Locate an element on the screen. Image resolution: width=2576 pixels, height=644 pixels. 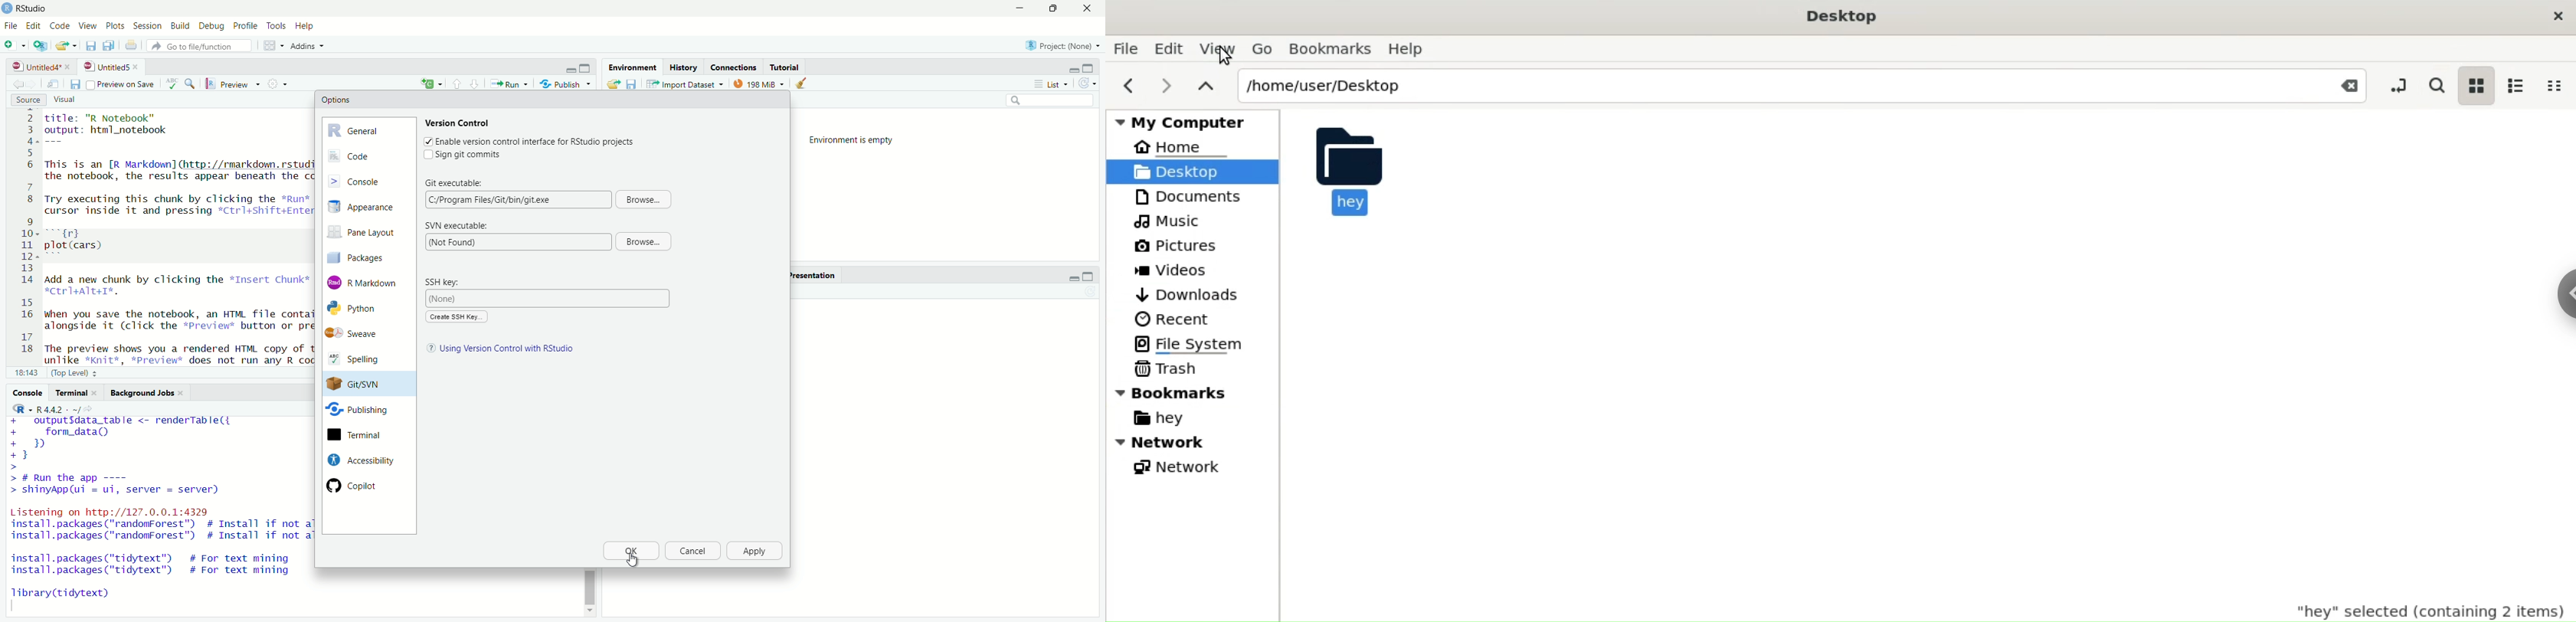
File is located at coordinates (10, 25).